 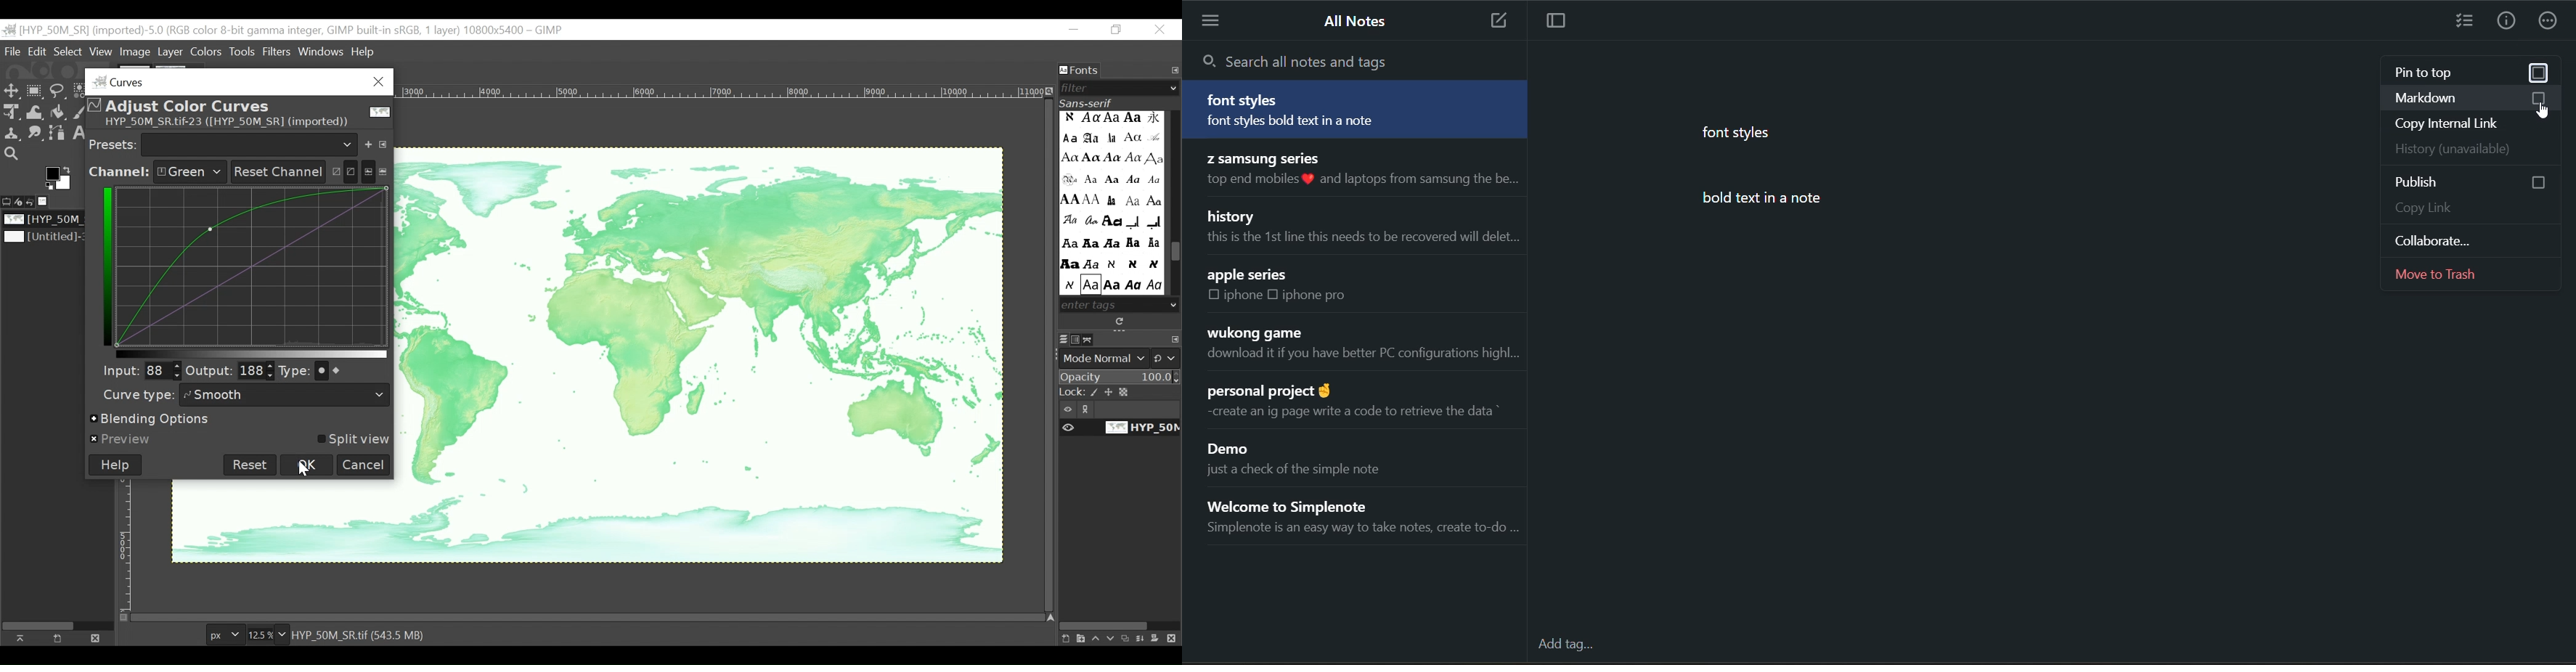 I want to click on checkbox, so click(x=2540, y=74).